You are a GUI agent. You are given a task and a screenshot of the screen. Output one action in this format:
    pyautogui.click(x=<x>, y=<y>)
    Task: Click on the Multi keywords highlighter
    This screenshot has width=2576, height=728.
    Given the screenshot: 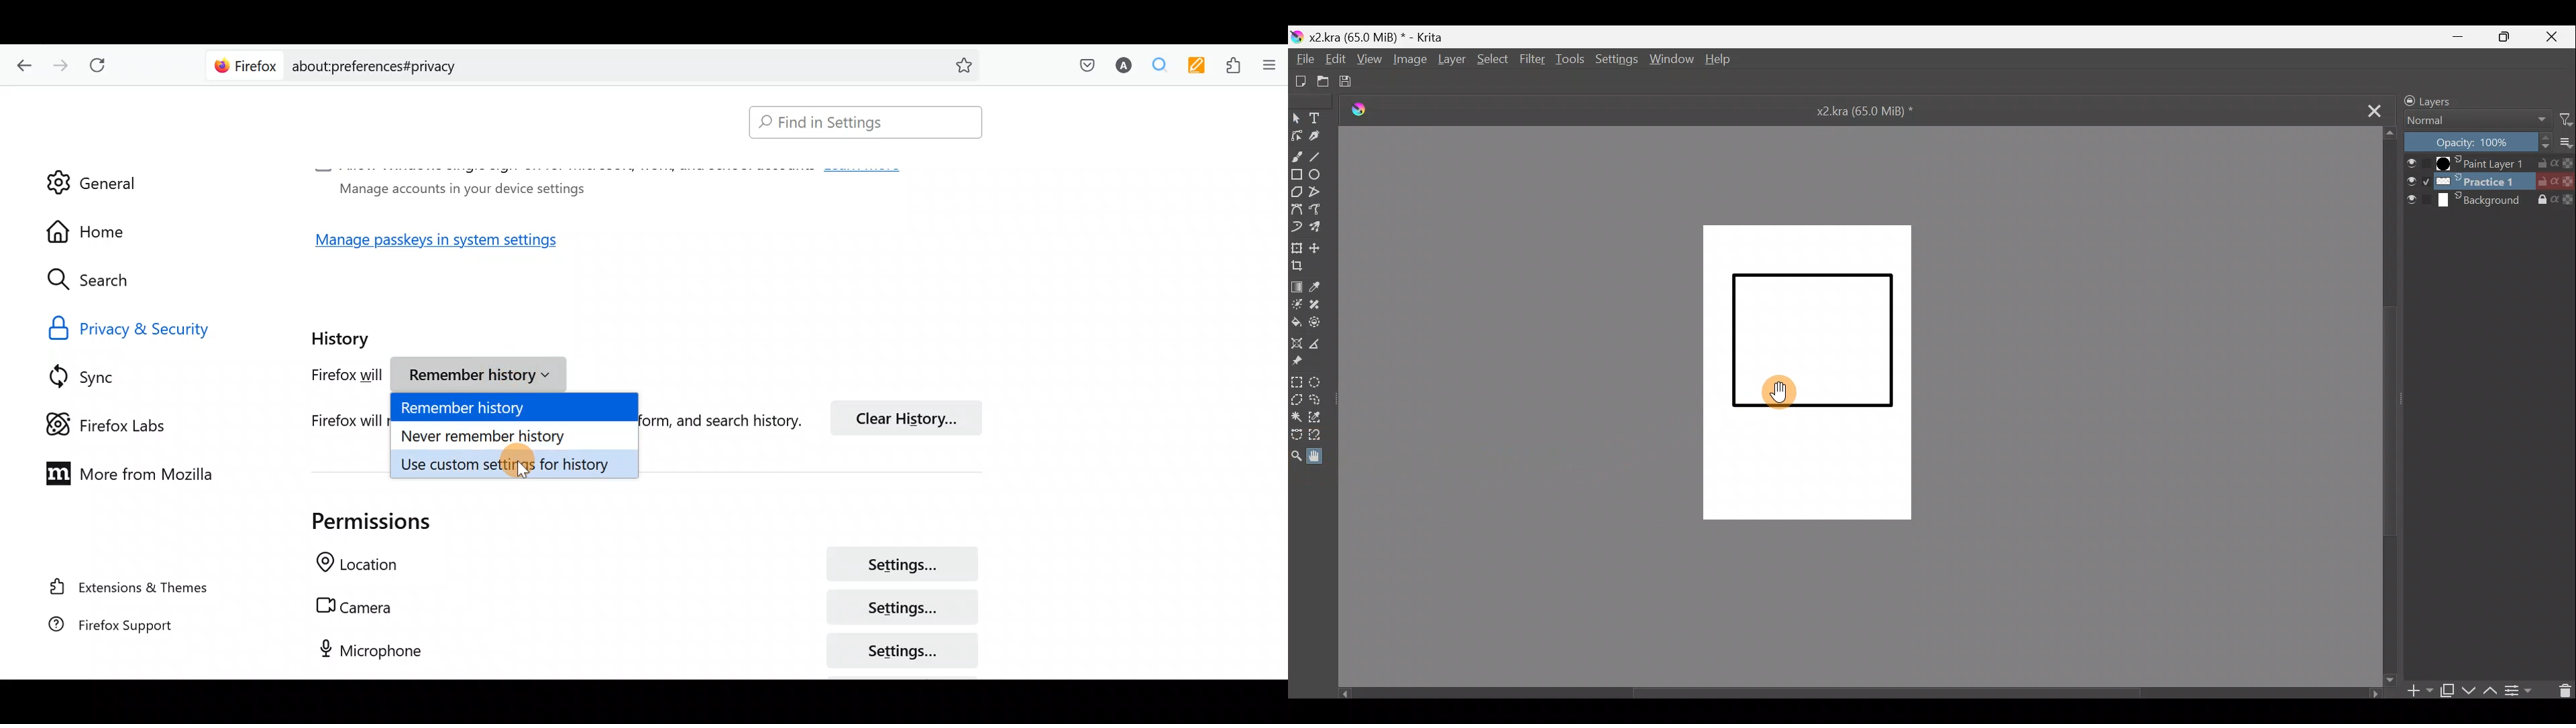 What is the action you would take?
    pyautogui.click(x=1193, y=67)
    